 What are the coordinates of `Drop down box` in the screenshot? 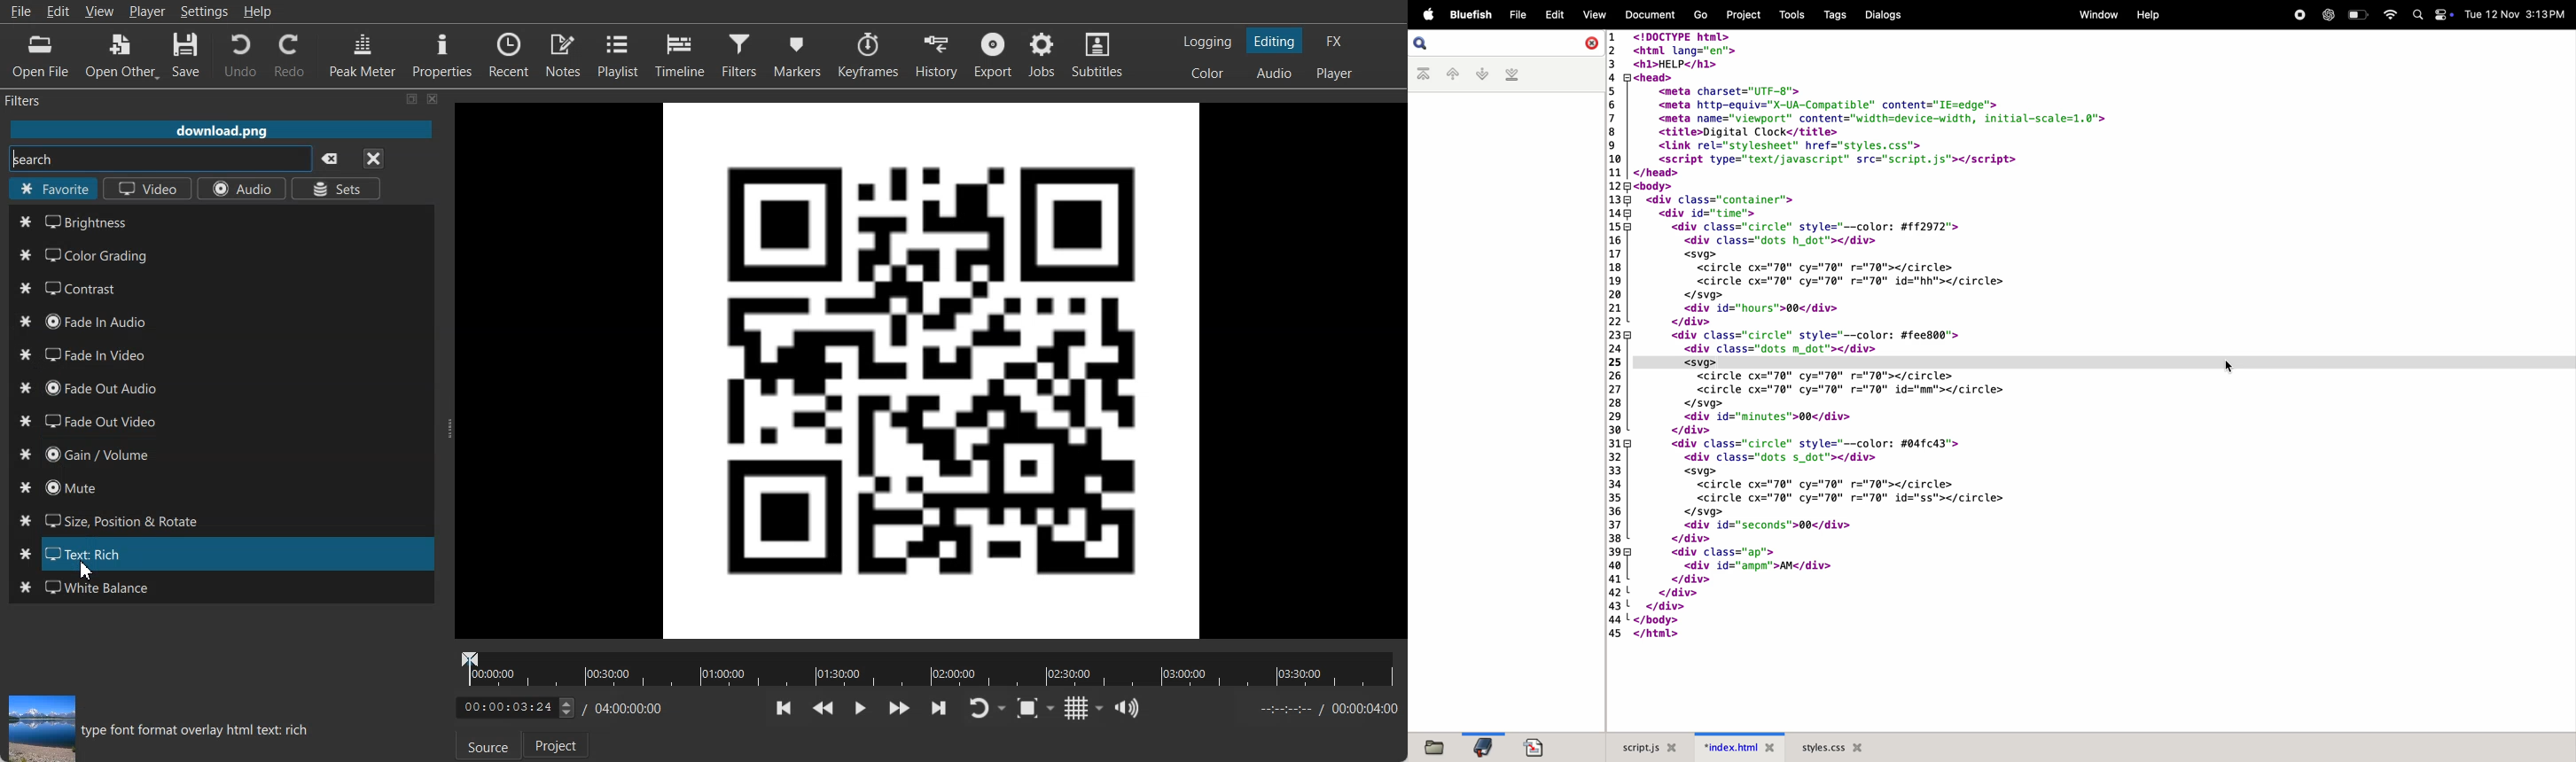 It's located at (1003, 709).